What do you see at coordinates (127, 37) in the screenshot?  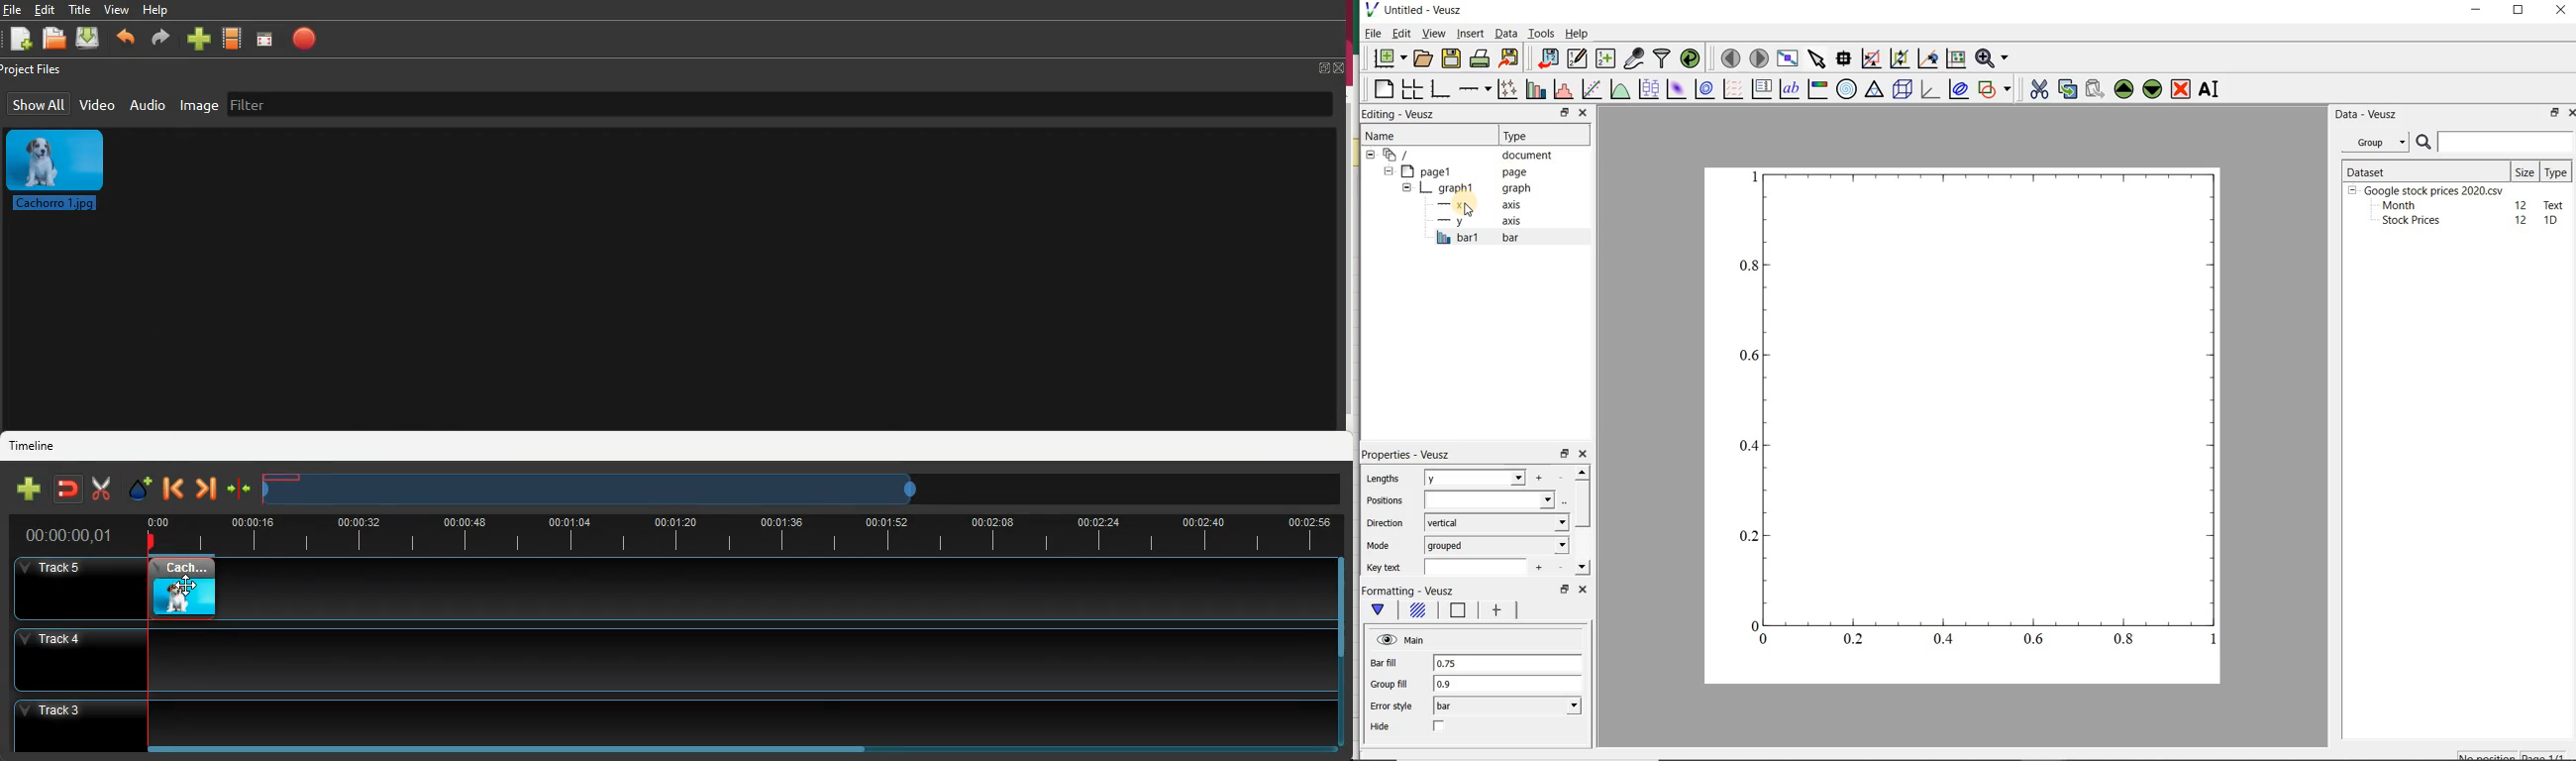 I see `backward` at bounding box center [127, 37].